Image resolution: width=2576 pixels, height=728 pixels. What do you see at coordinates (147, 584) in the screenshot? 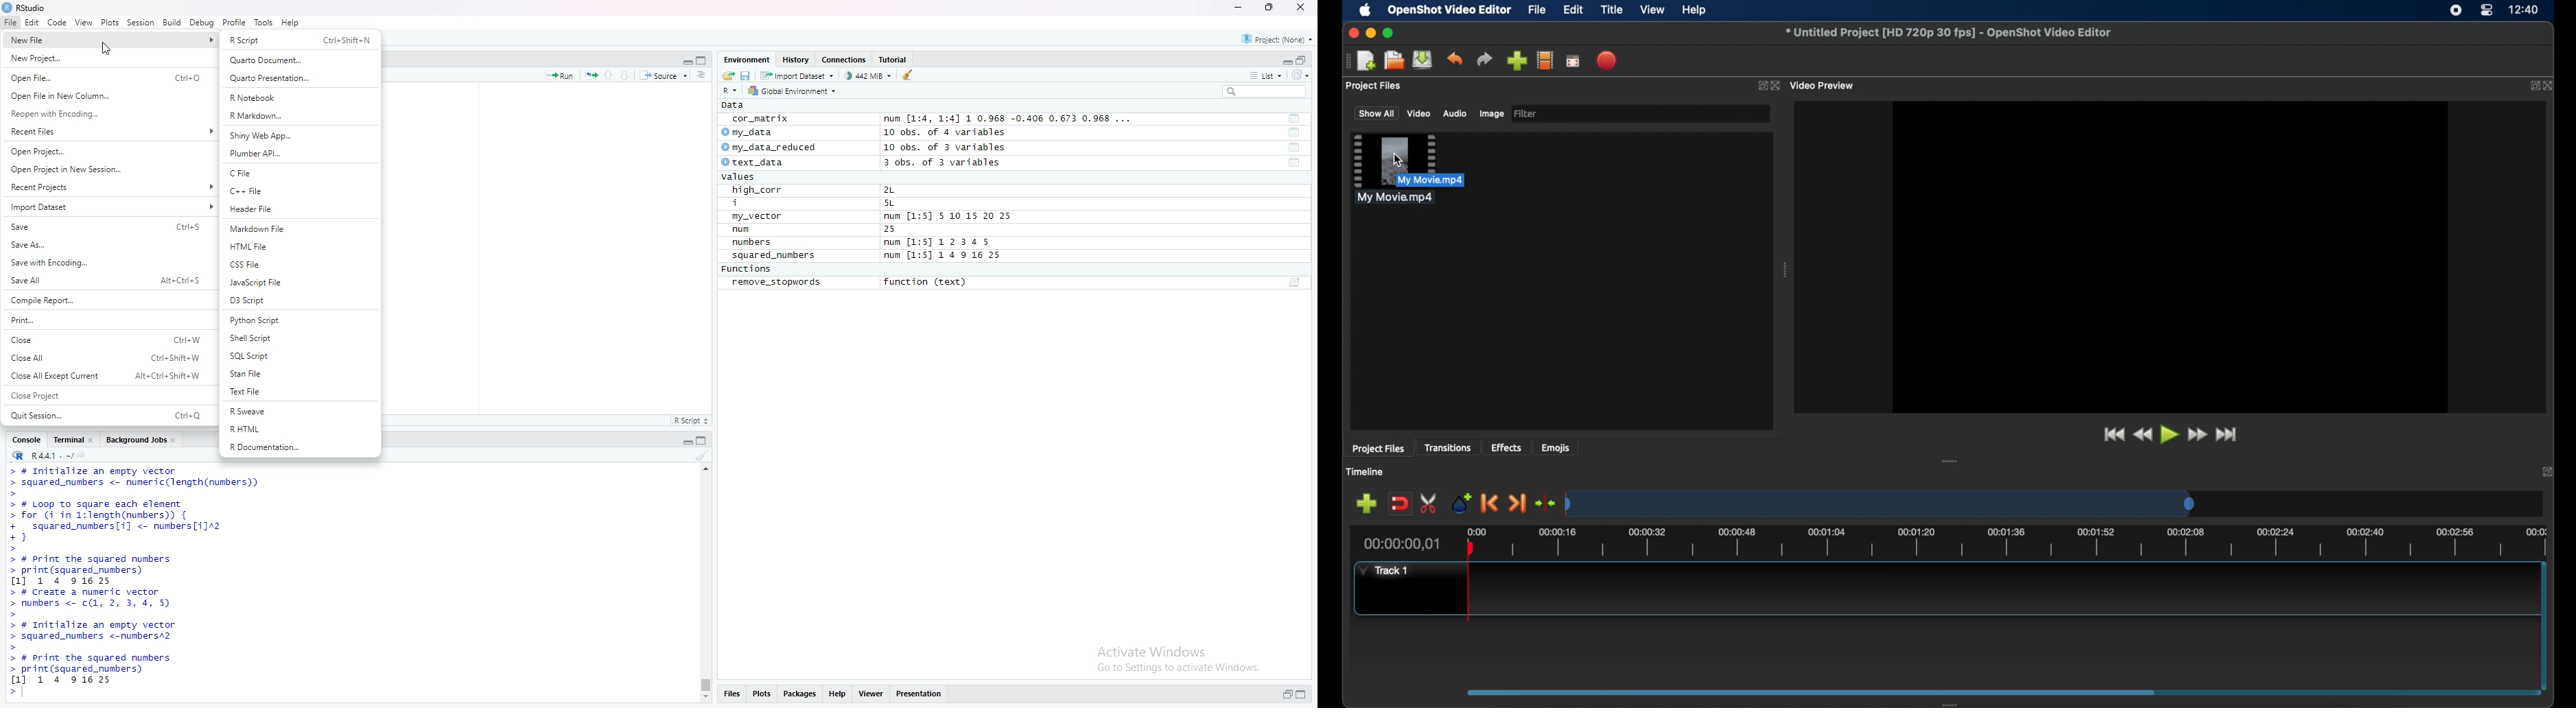
I see `> # Initialize an empty vector> squared_numbers <- numeric(length(numbers))> # Loop To square each element> for (i in 1:length(numbers)) {+ squared_numbers[i] <- nunbers[i]2+}> # print the squared numbers> print(squared_numbers)1] 1 4 91625> # create a numeric vector> numbers <- c(1, 2, 3, 4, 5)> # Initialize an empty vector> squared_numbers <-numbersA2> # print the squared numbers> print(squared_numbers)1] 1 4 91625` at bounding box center [147, 584].